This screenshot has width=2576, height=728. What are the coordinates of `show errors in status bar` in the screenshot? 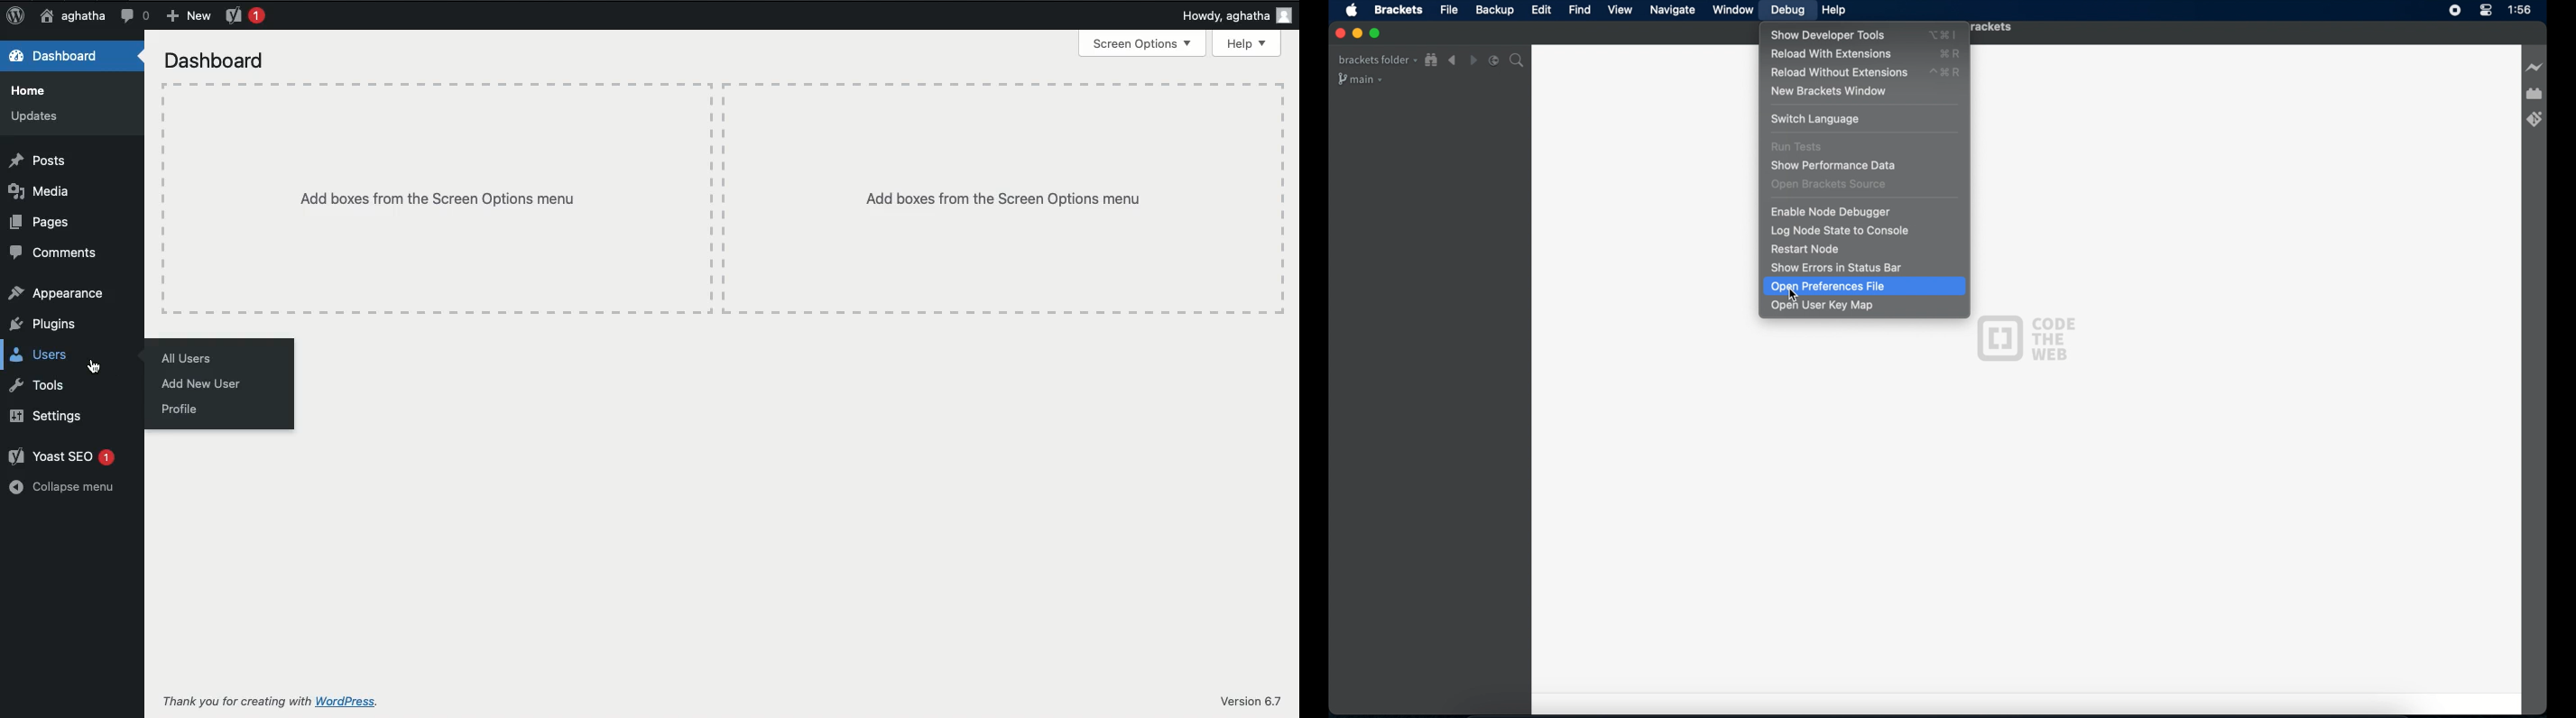 It's located at (1836, 267).